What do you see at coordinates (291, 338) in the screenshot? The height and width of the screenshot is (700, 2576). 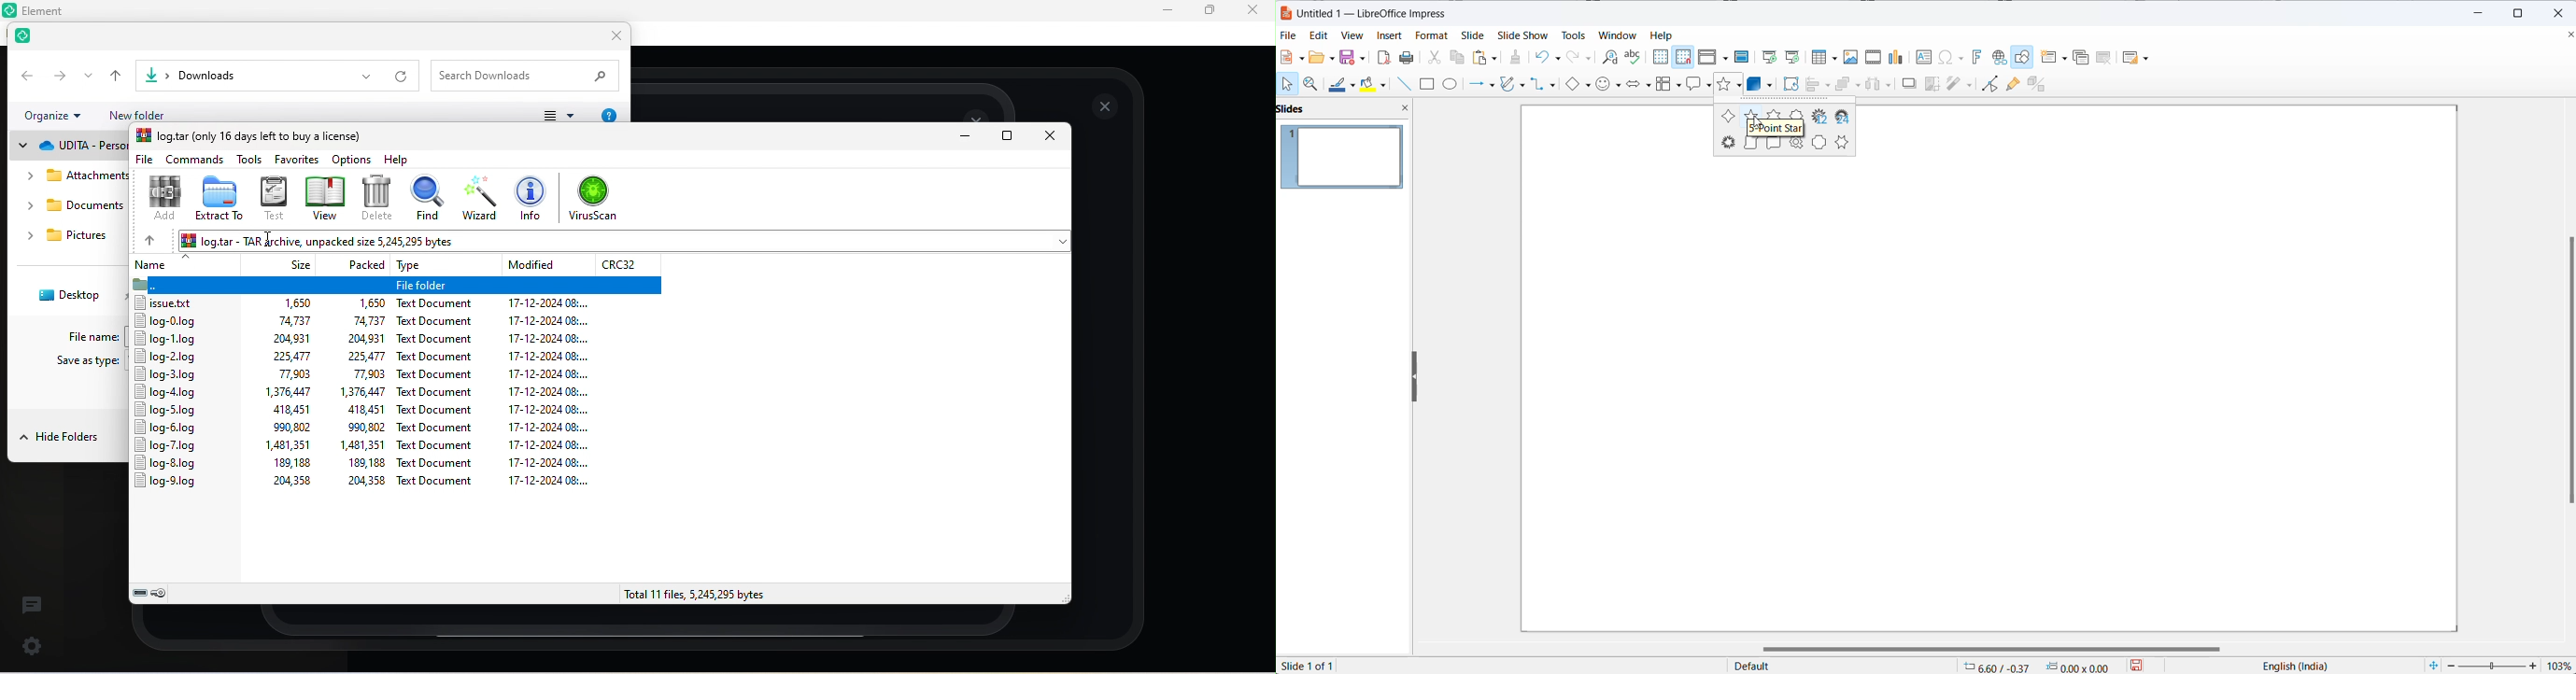 I see `204,931` at bounding box center [291, 338].